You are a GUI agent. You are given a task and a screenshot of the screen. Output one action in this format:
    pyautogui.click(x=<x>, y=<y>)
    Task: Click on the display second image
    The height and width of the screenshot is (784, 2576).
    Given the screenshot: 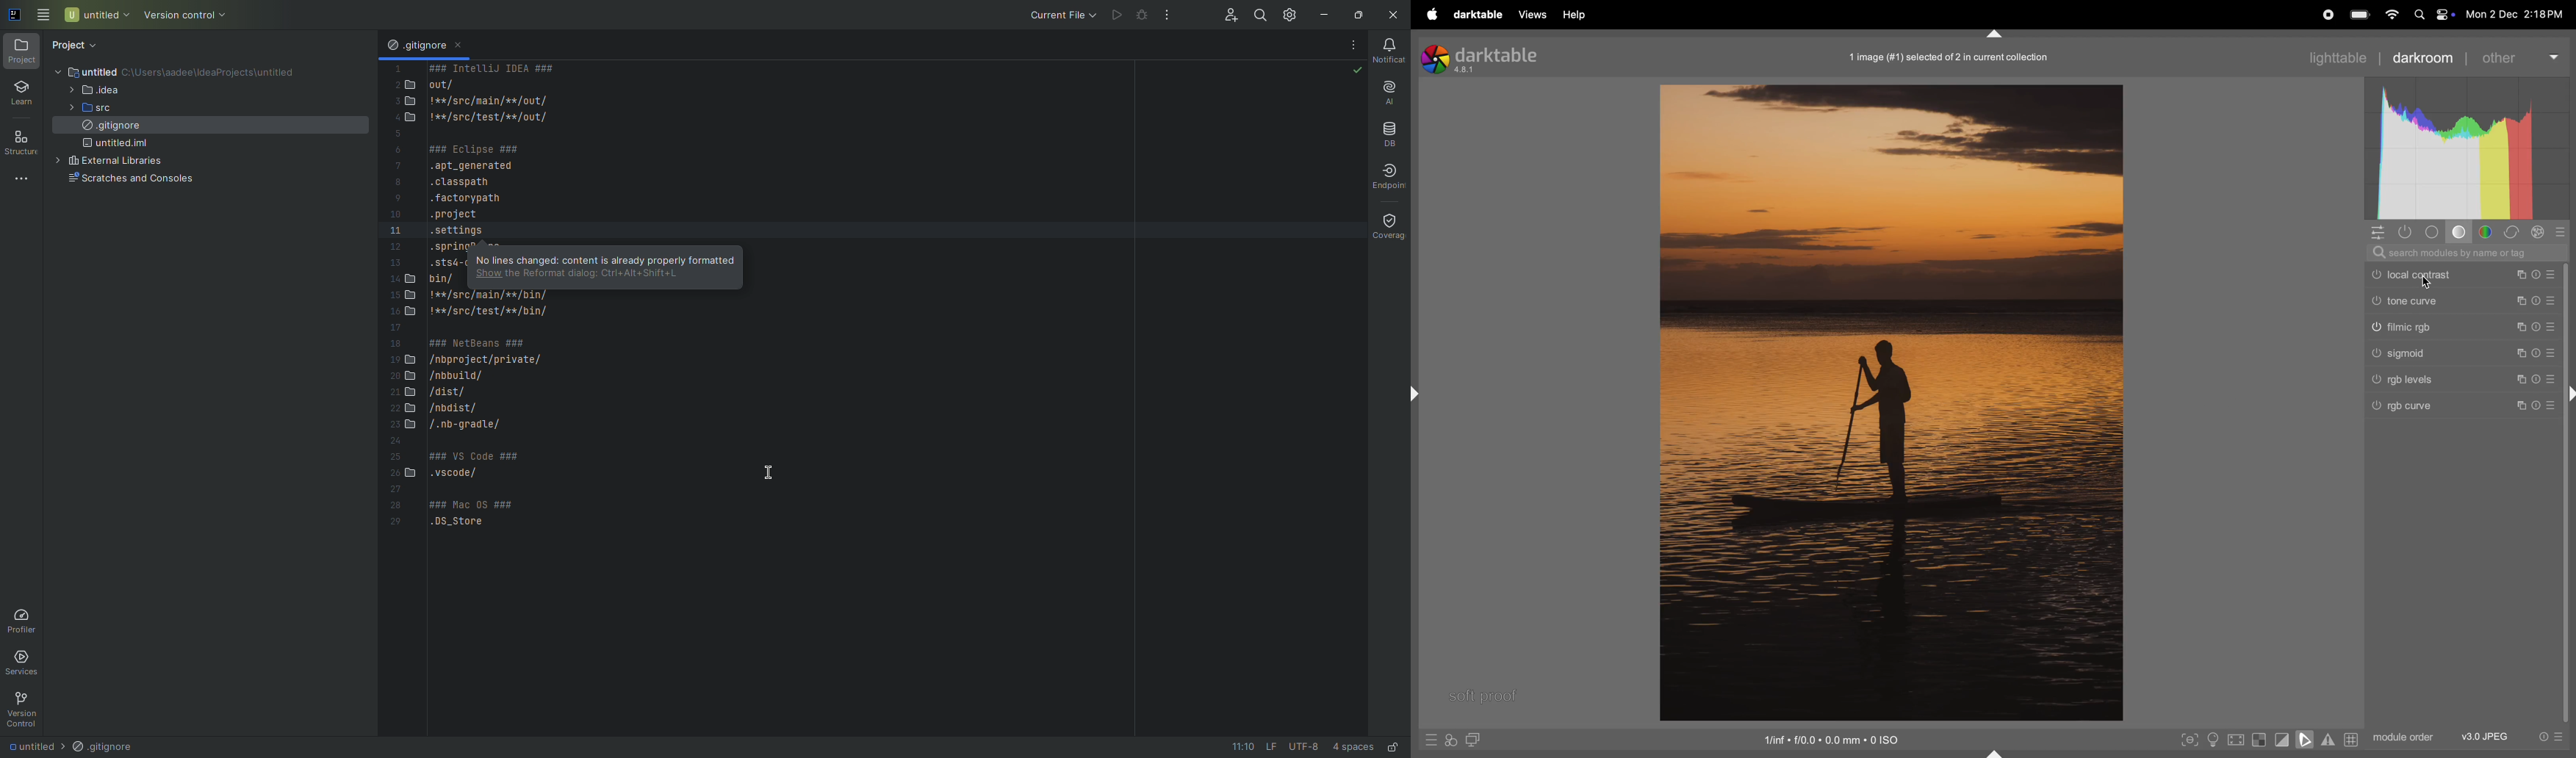 What is the action you would take?
    pyautogui.click(x=1474, y=739)
    